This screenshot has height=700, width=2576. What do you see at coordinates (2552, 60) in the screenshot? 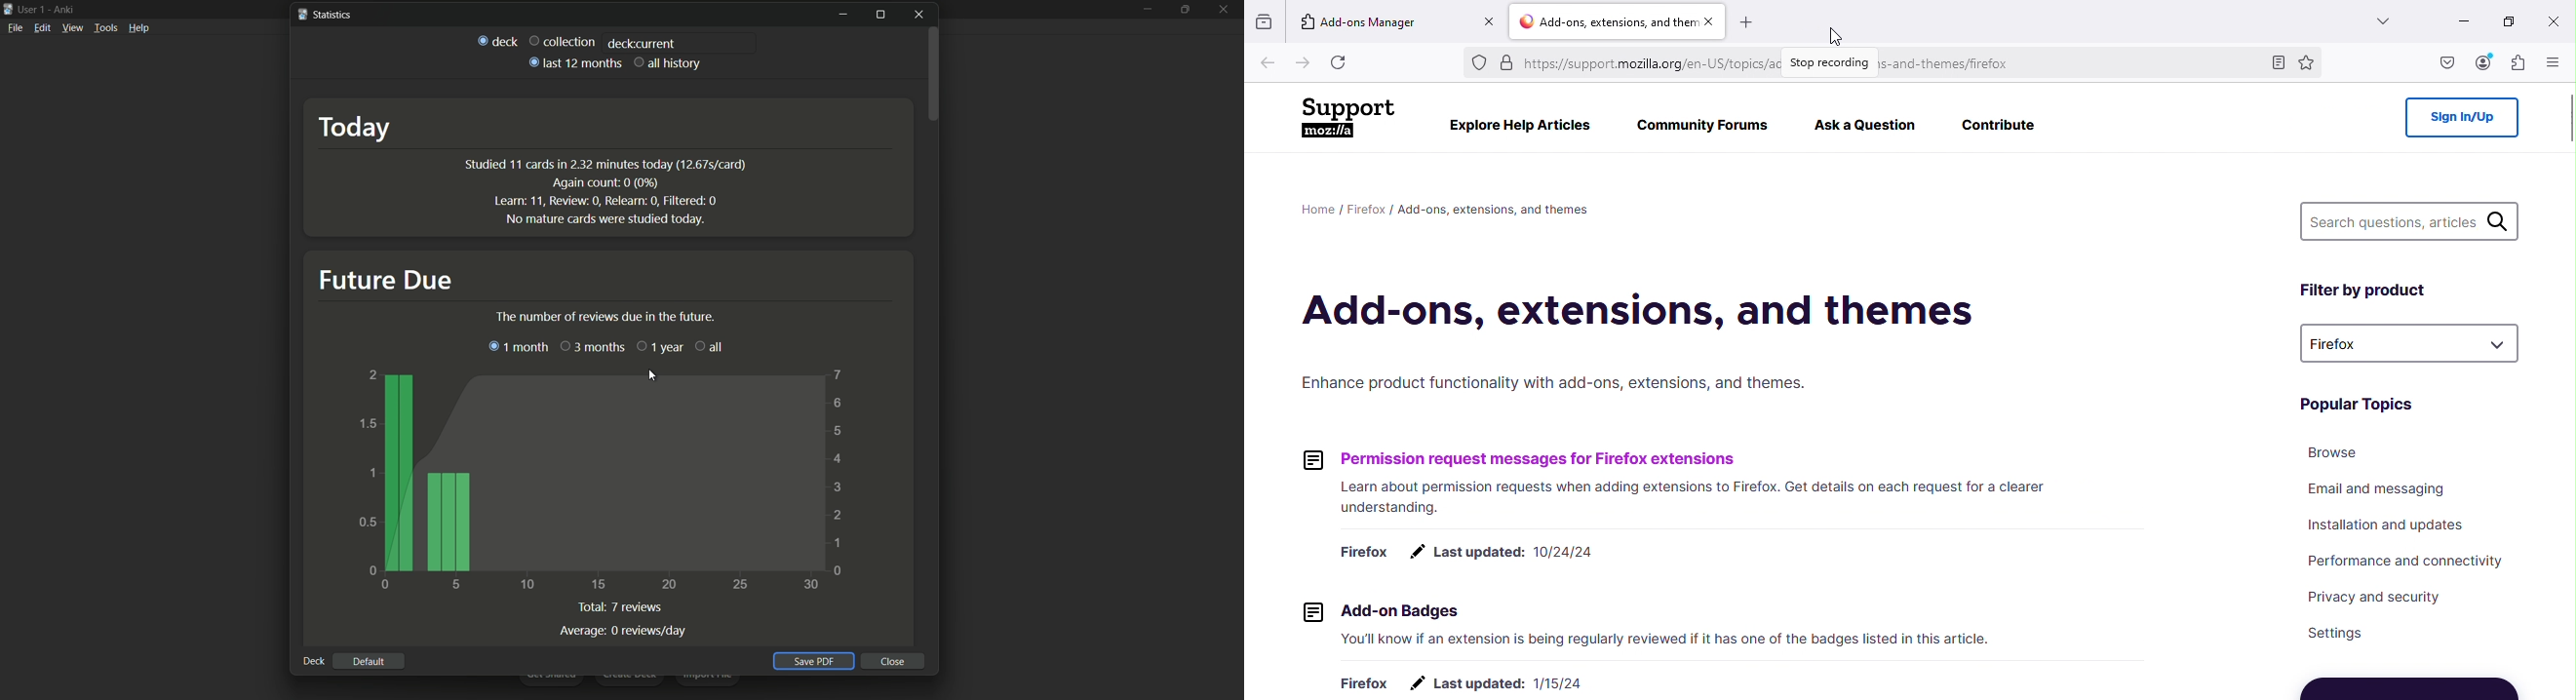
I see `Open application menu` at bounding box center [2552, 60].